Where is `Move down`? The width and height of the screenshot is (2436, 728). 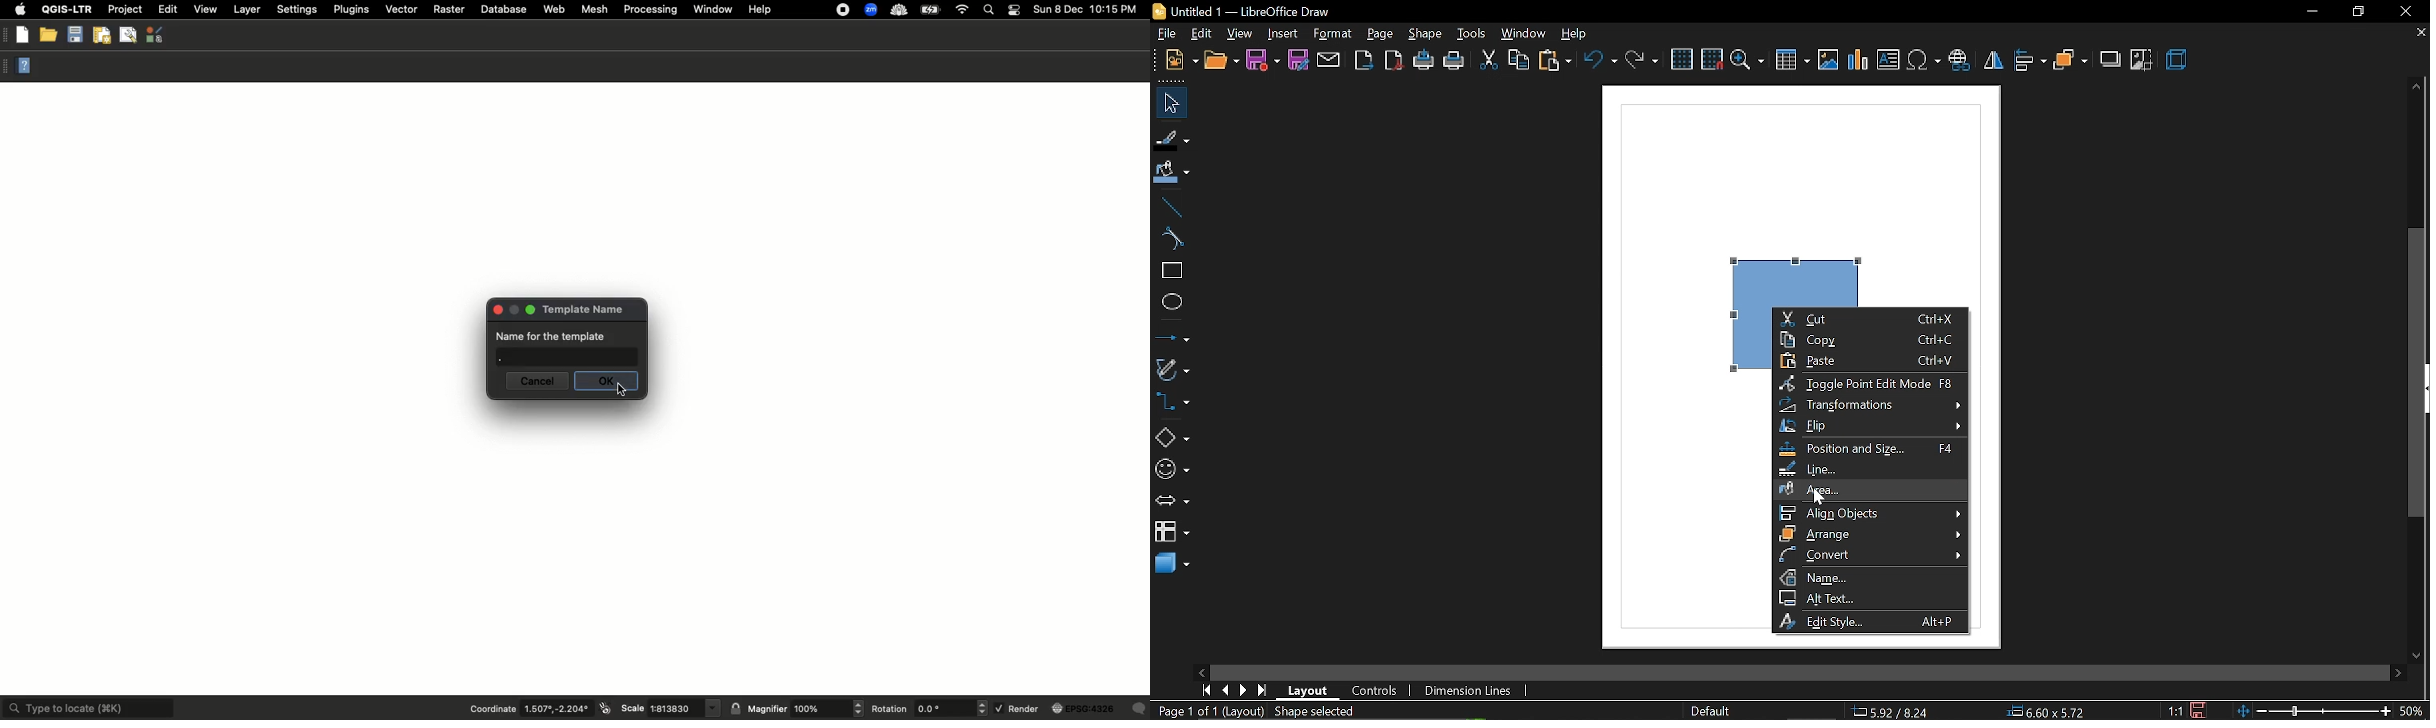
Move down is located at coordinates (2421, 656).